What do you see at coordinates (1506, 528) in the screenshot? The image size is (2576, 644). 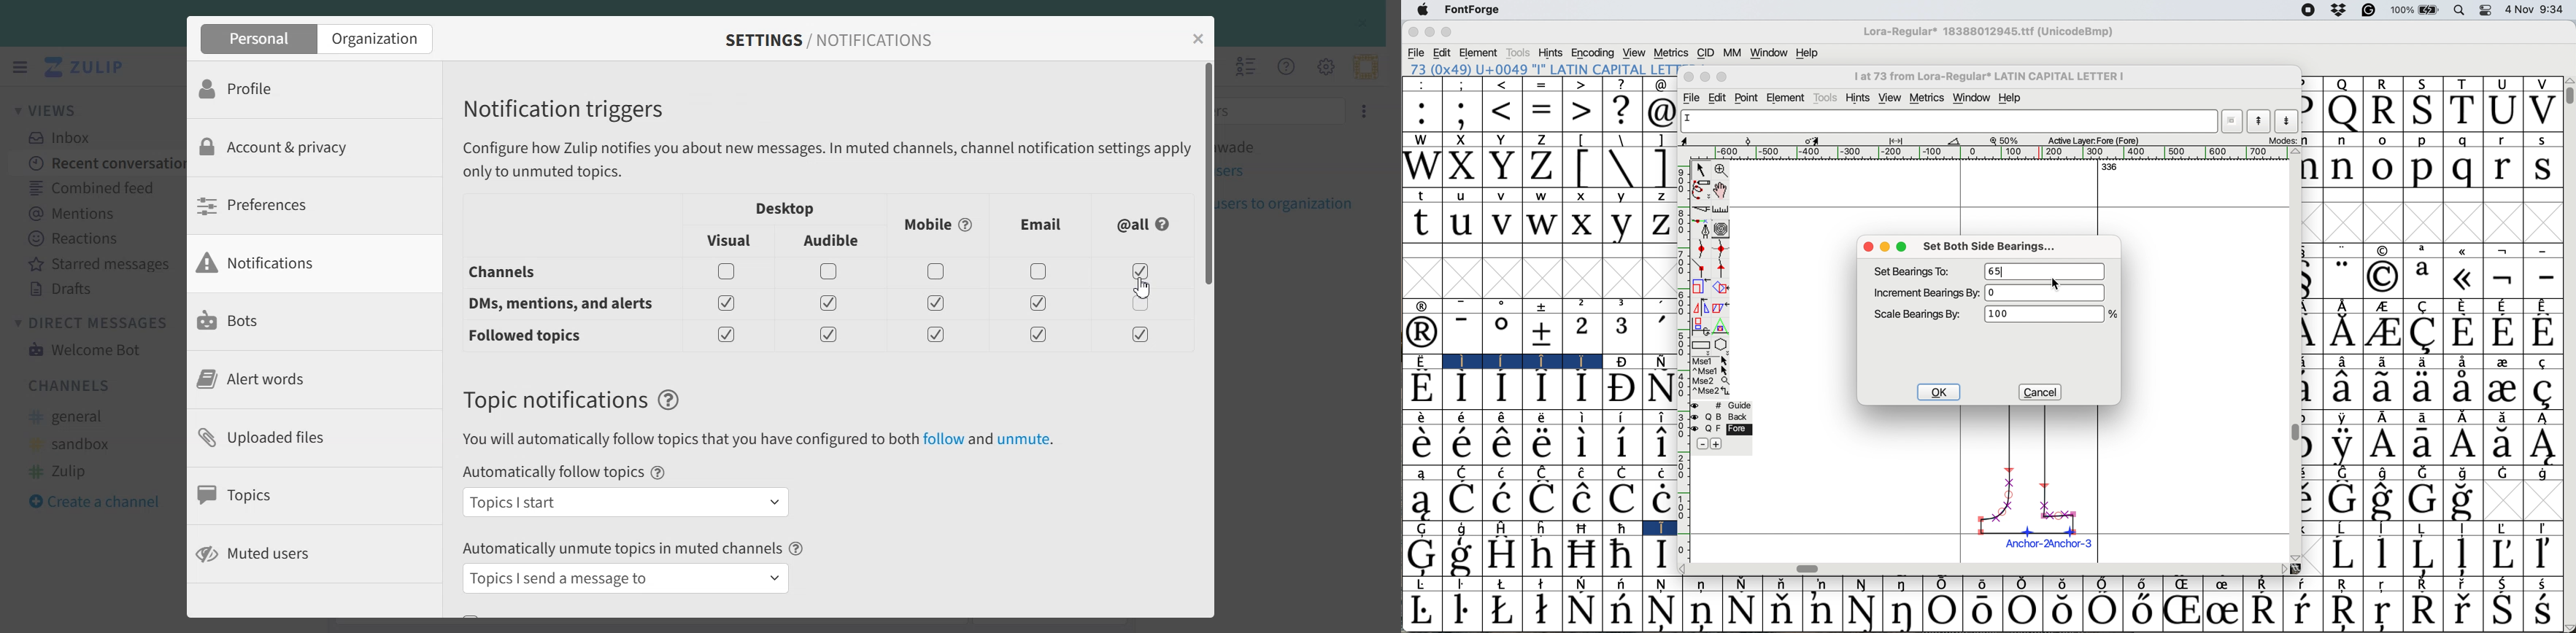 I see `H` at bounding box center [1506, 528].